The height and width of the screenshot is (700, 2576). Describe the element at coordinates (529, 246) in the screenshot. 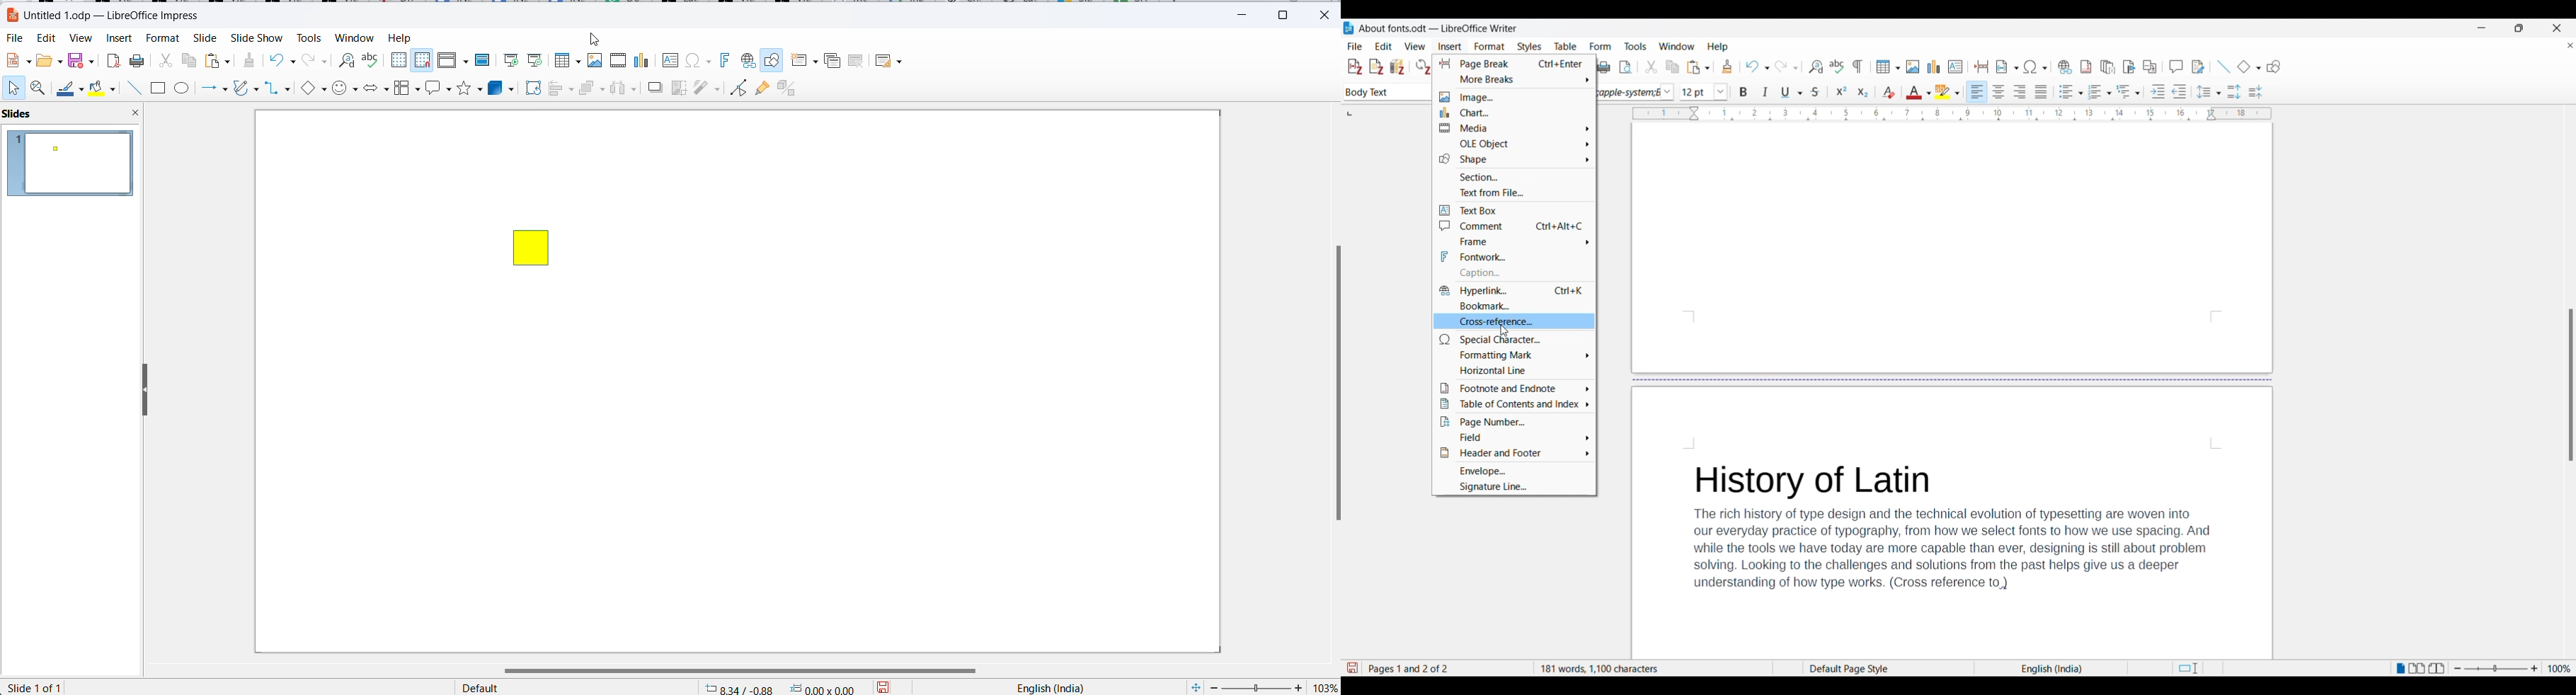

I see `fixed rectangle with yellow fill` at that location.